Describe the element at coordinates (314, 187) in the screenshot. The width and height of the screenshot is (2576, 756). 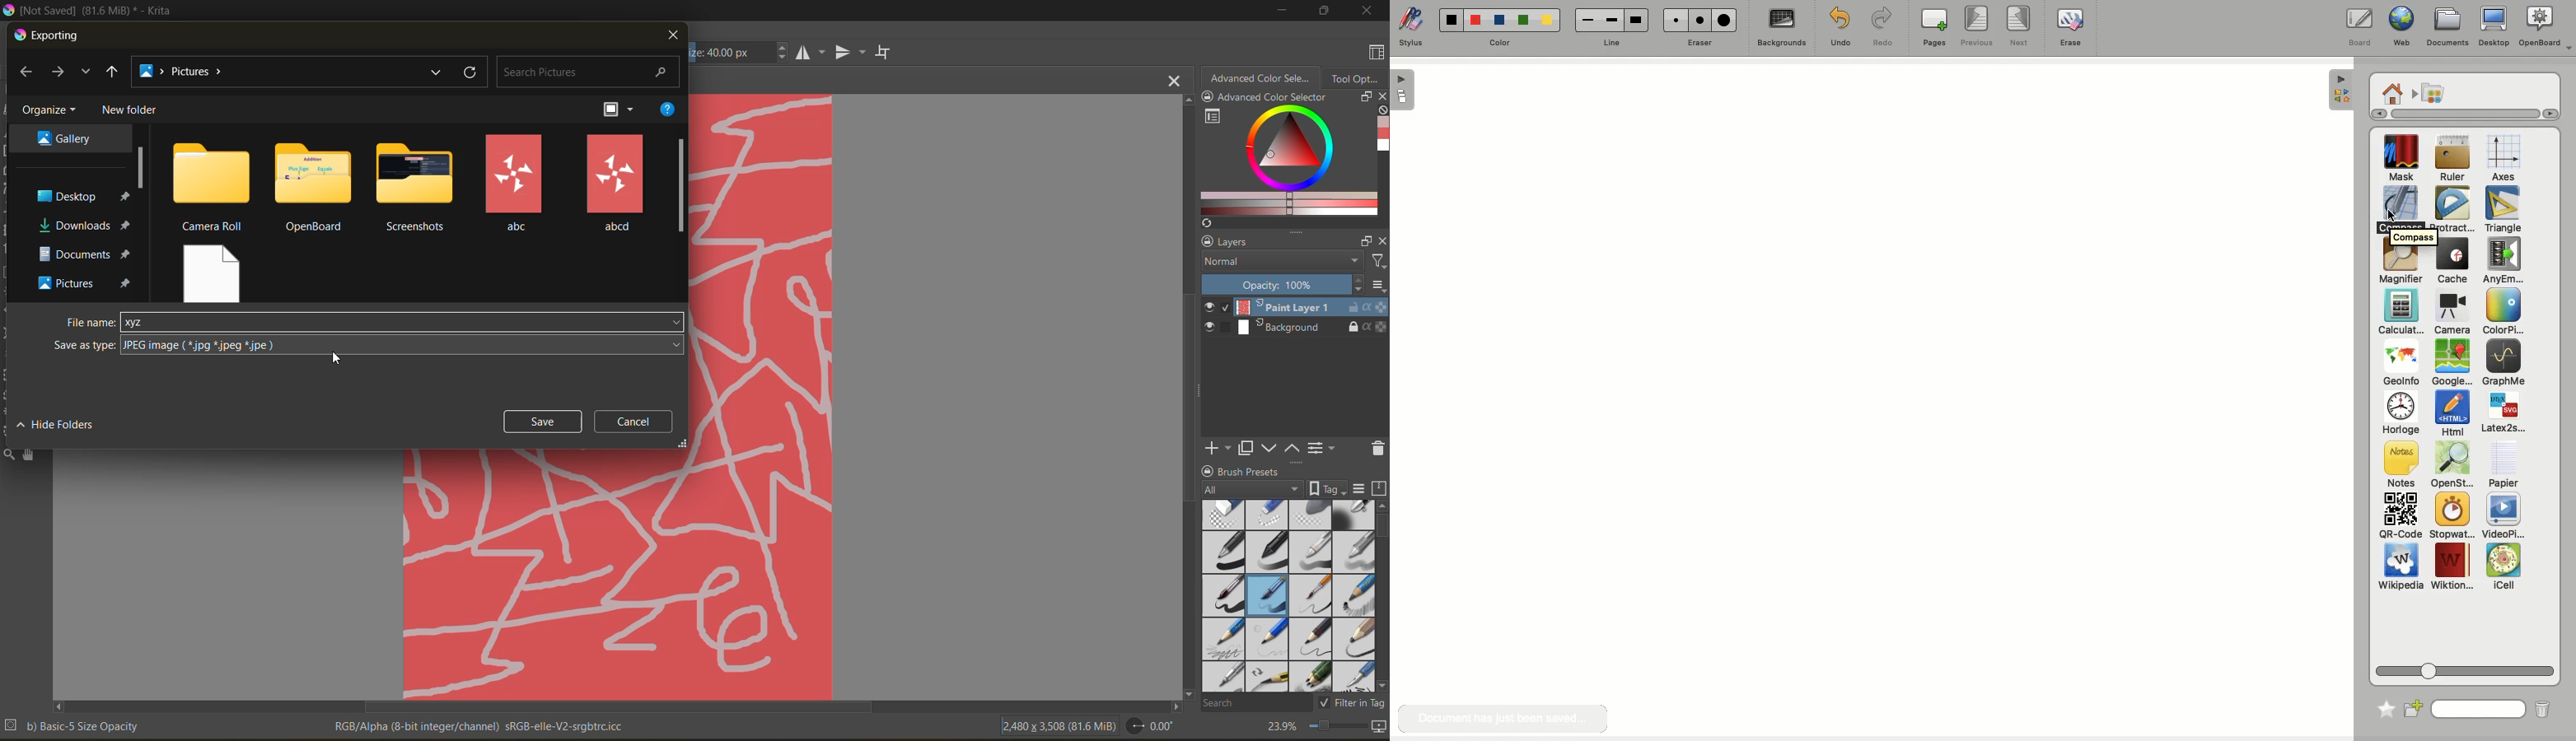
I see `folders` at that location.